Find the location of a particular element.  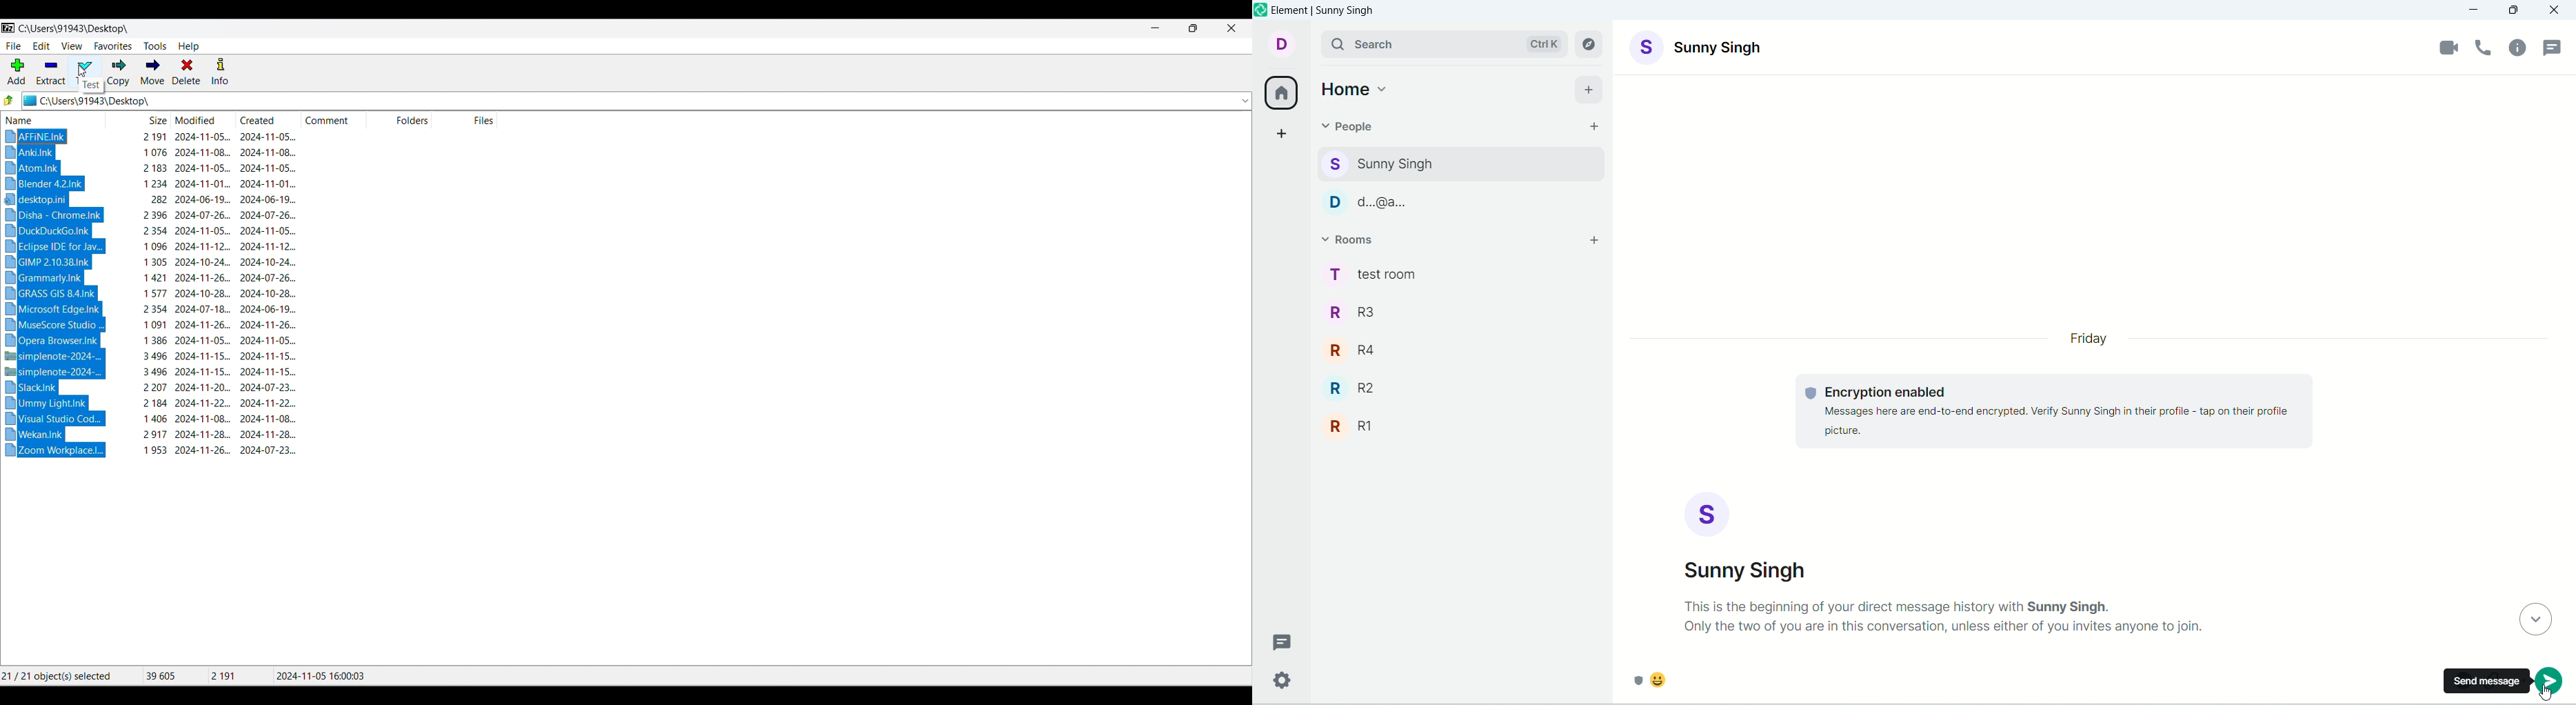

add is located at coordinates (1593, 88).